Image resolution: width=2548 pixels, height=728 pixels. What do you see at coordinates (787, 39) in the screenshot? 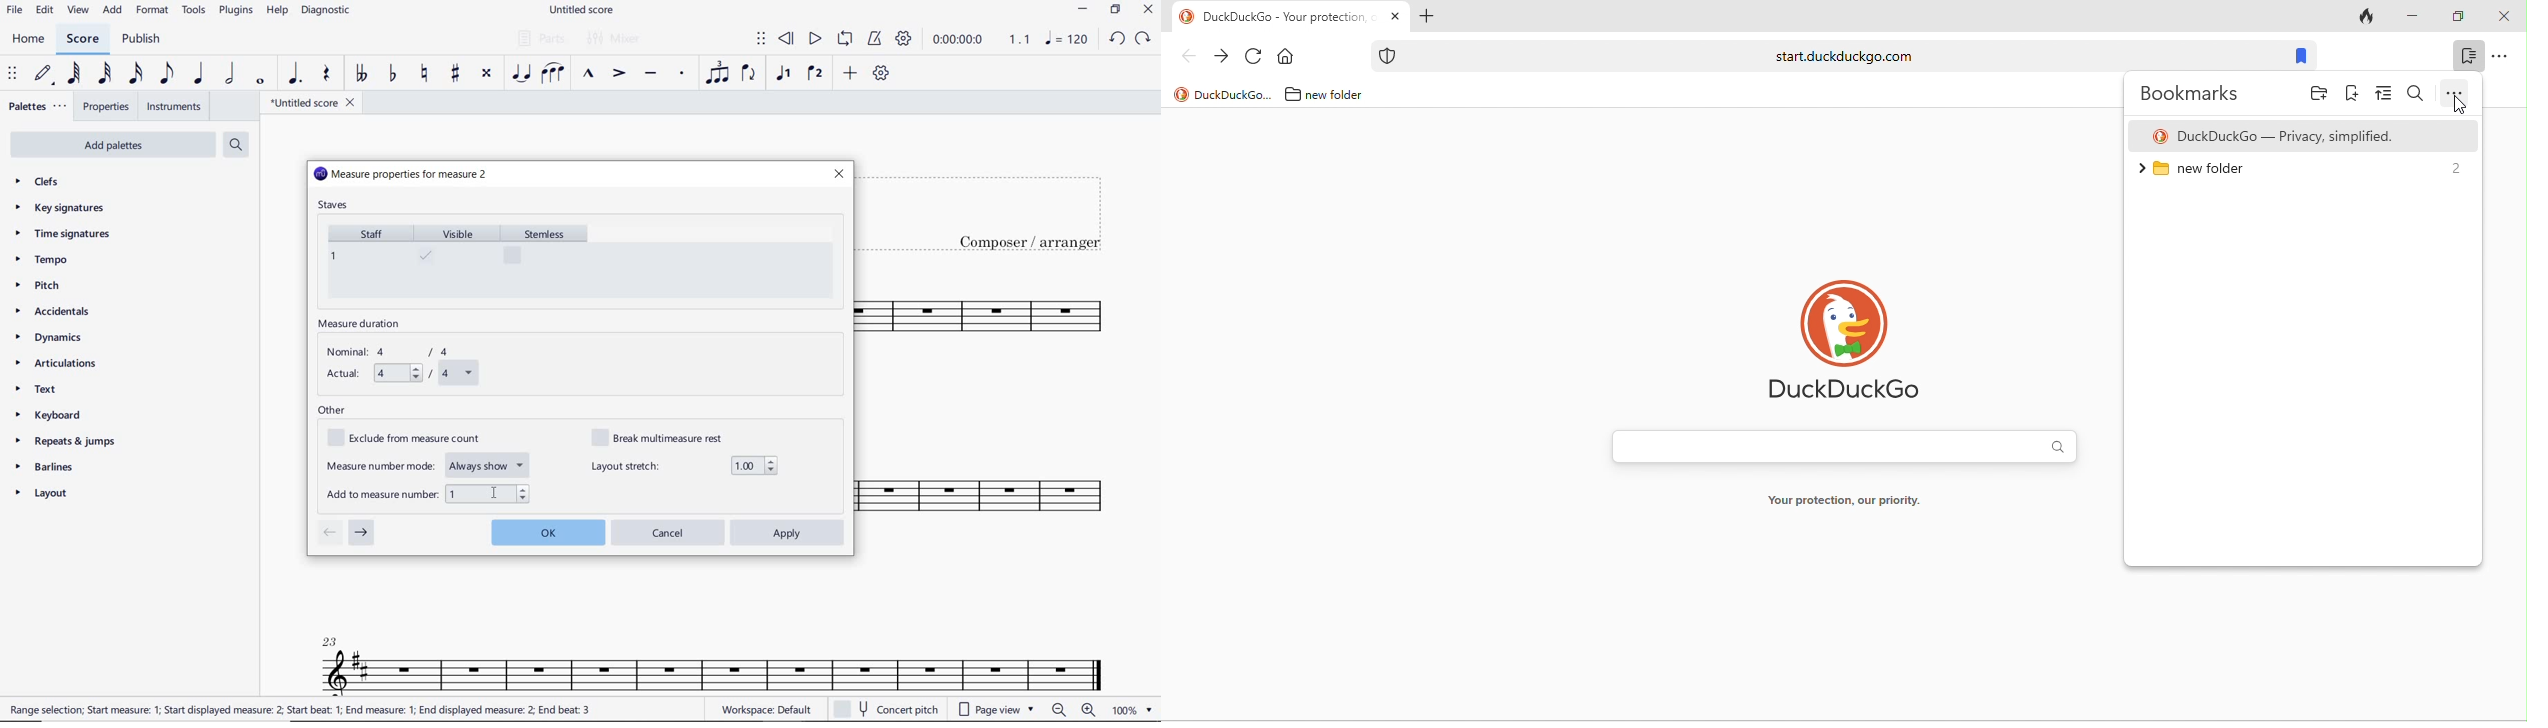
I see `REWIND` at bounding box center [787, 39].